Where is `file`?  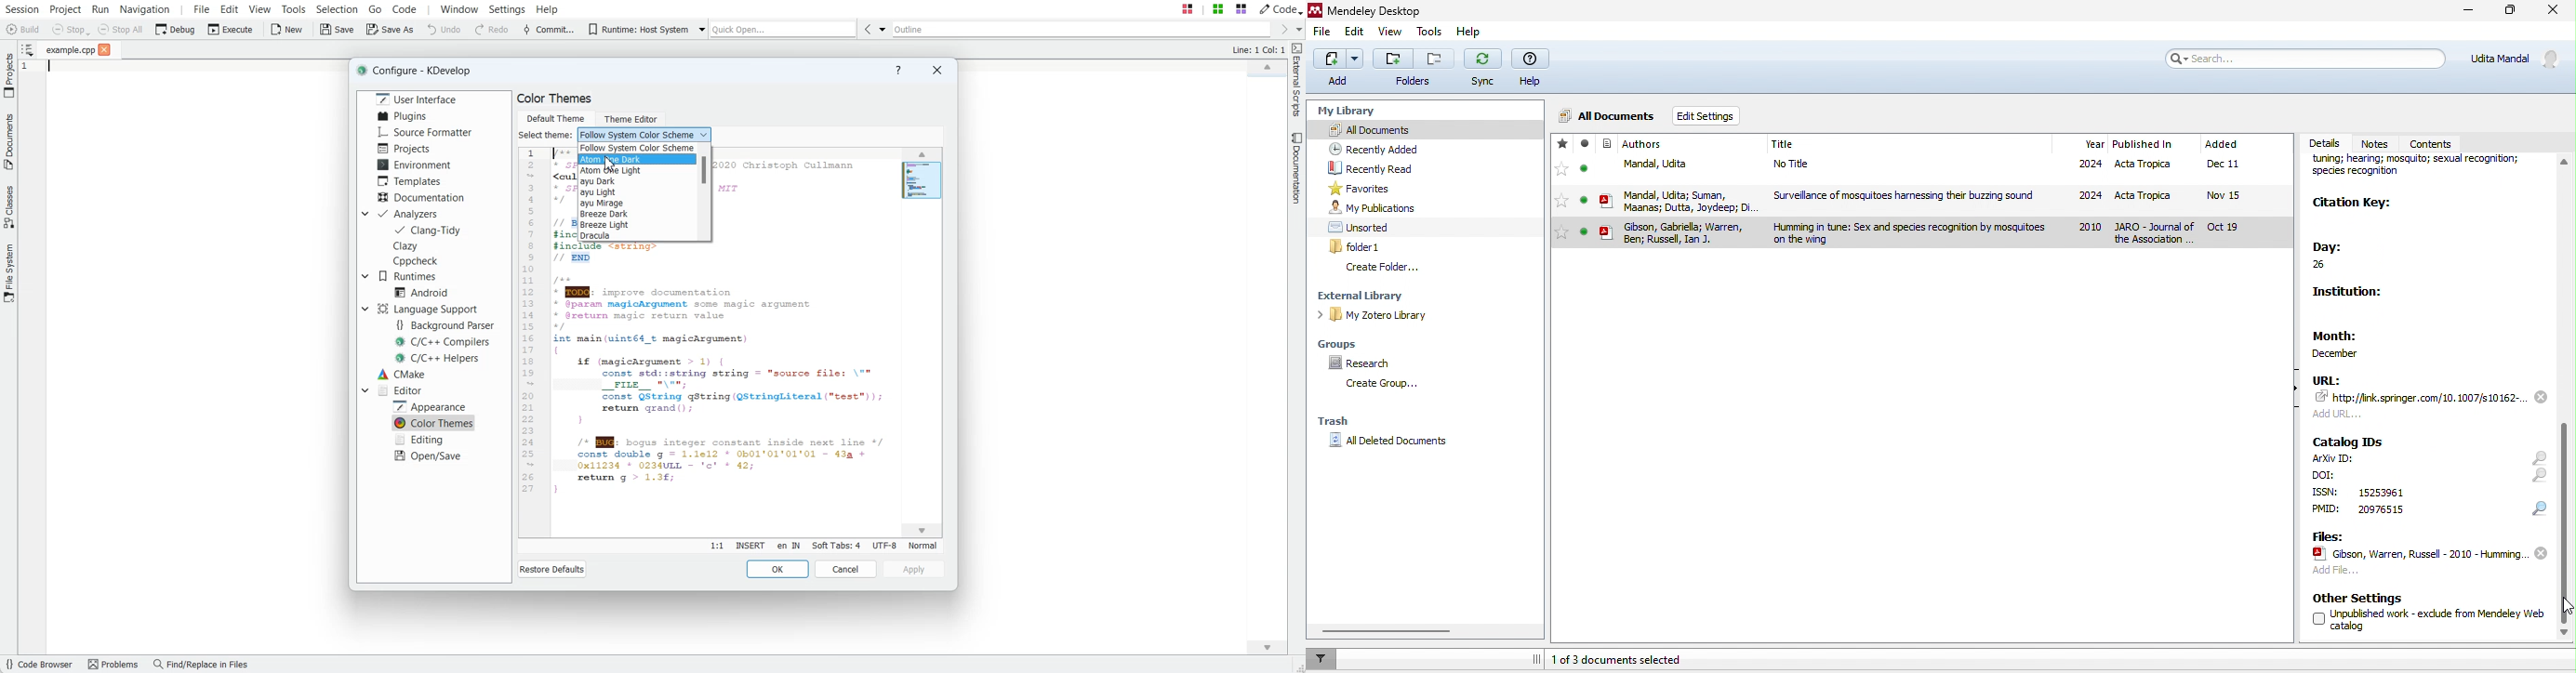
file is located at coordinates (2418, 554).